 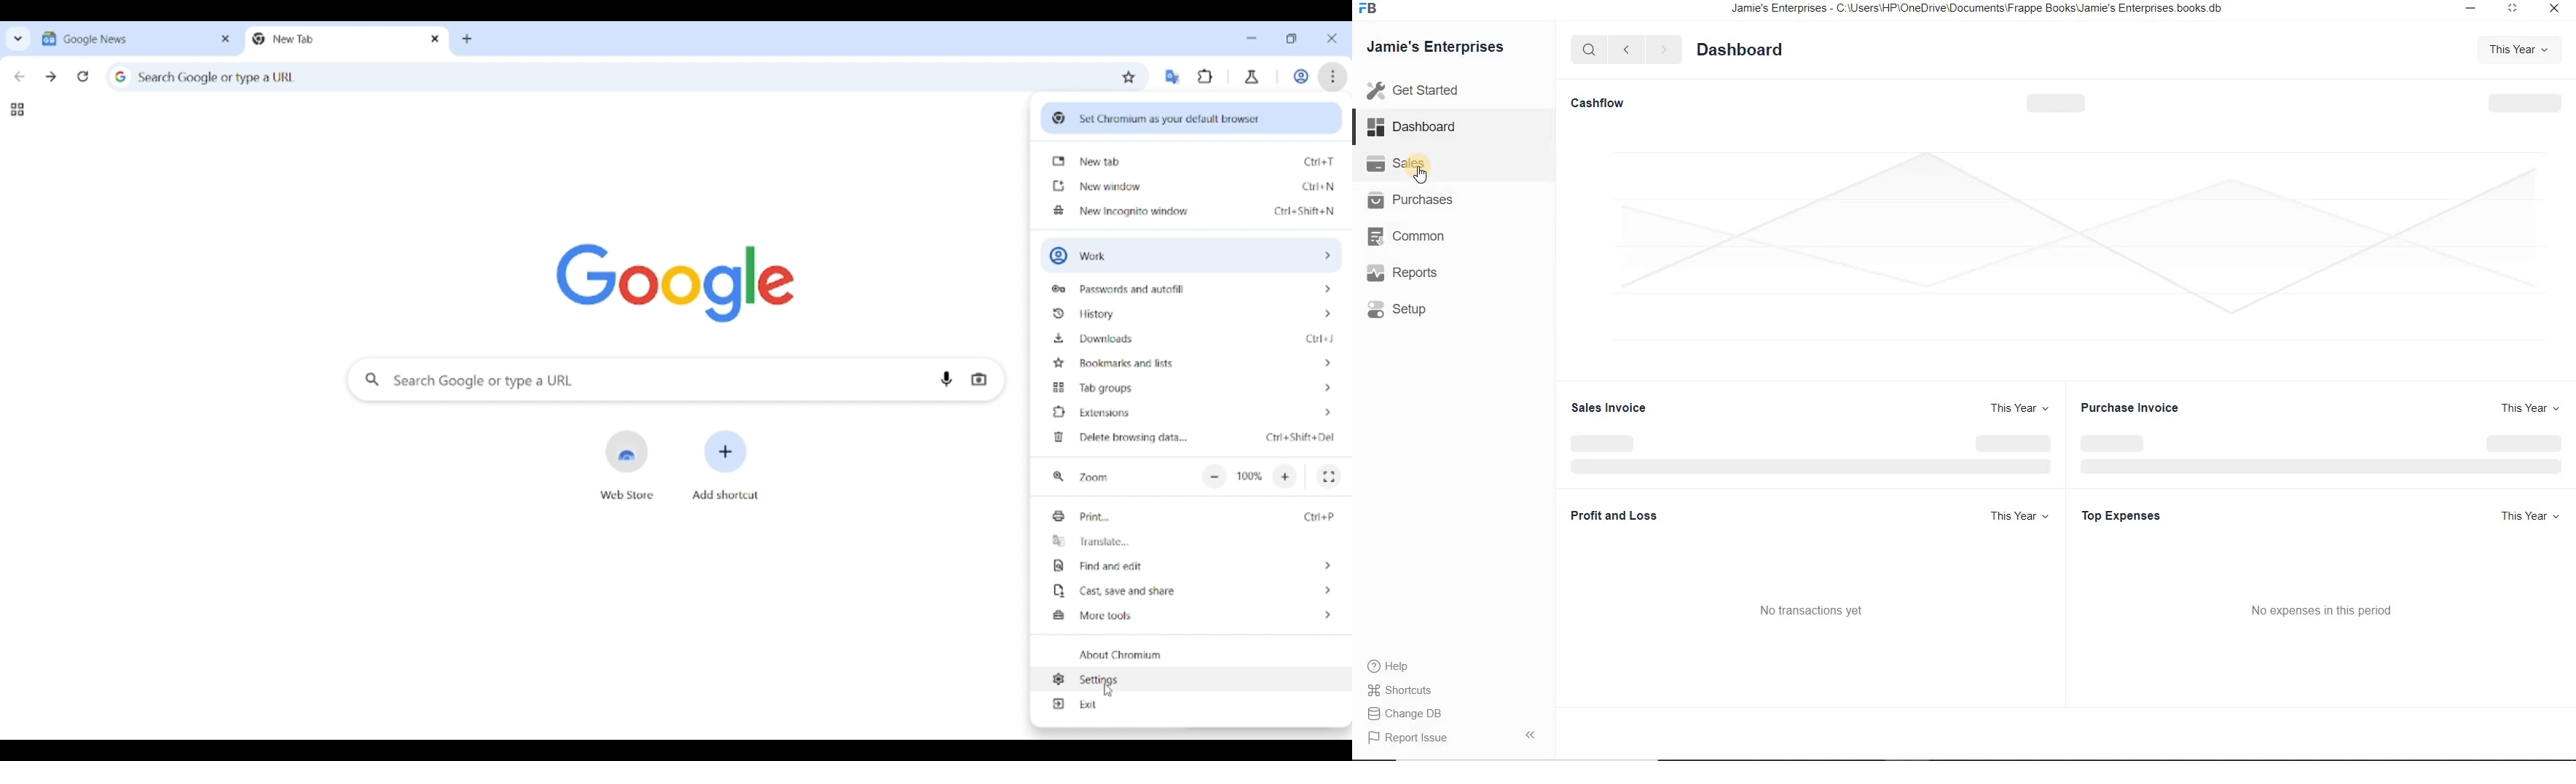 I want to click on Work options, so click(x=1189, y=256).